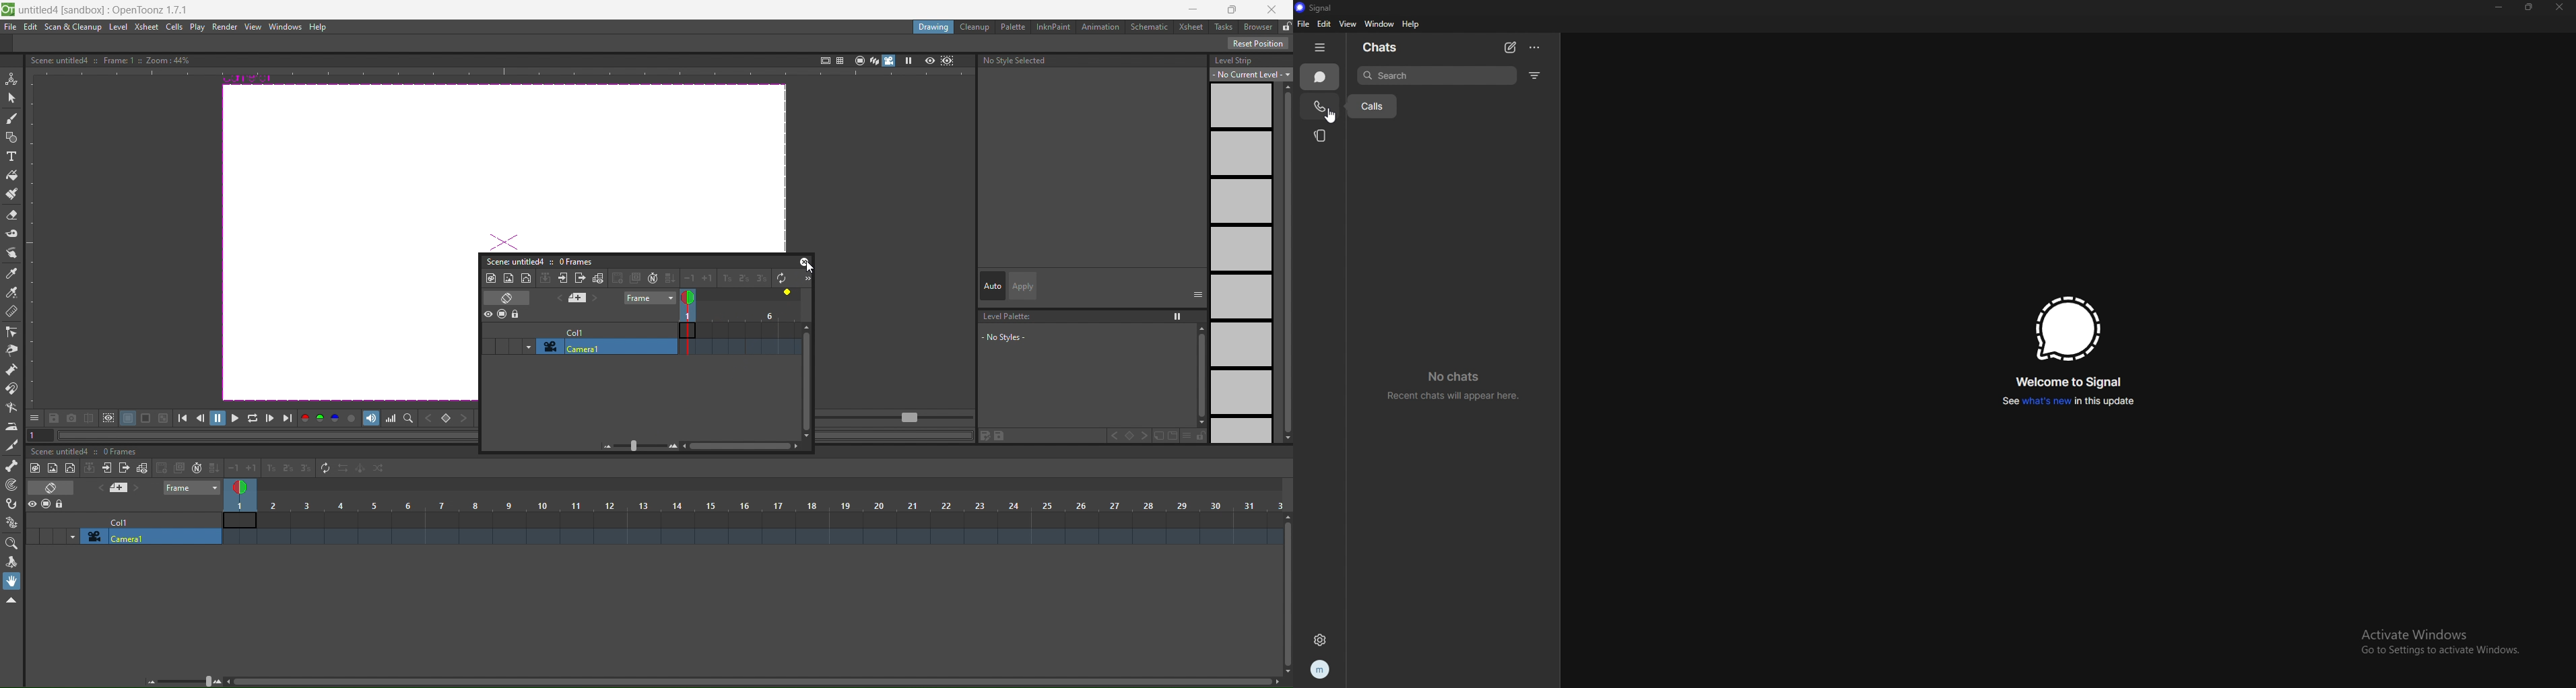 Image resolution: width=2576 pixels, height=700 pixels. Describe the element at coordinates (226, 27) in the screenshot. I see `render` at that location.